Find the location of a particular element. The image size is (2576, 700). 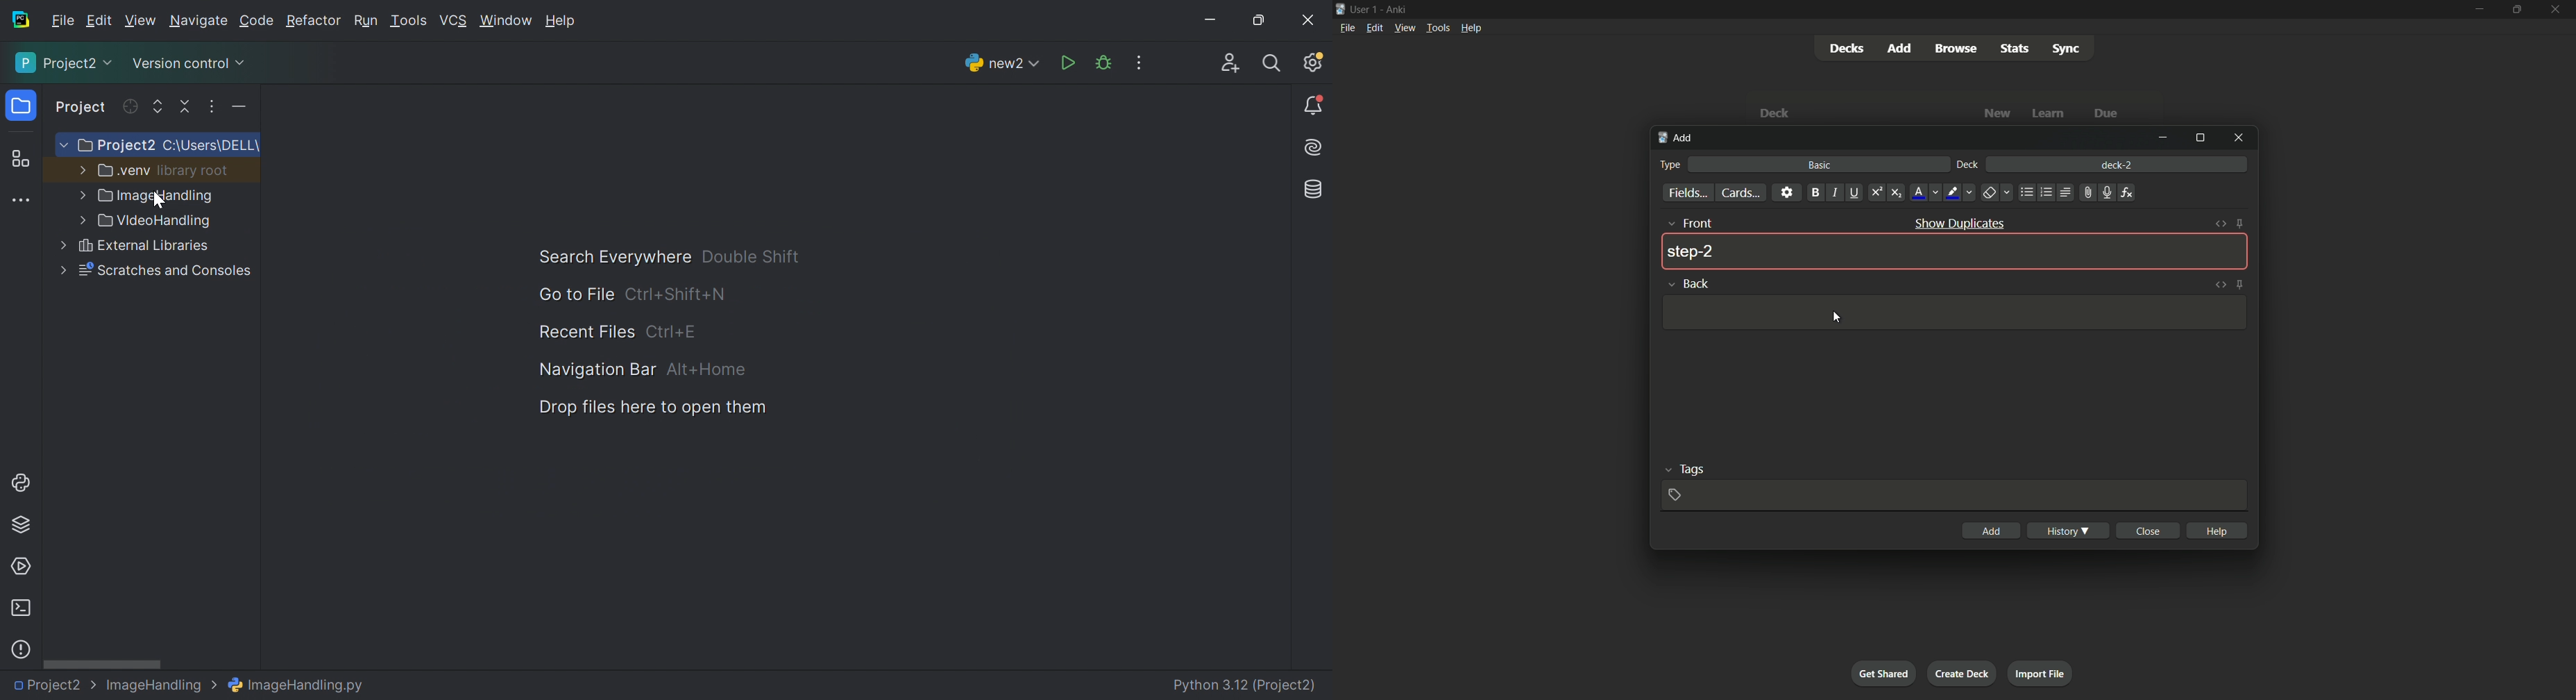

import file is located at coordinates (2041, 674).